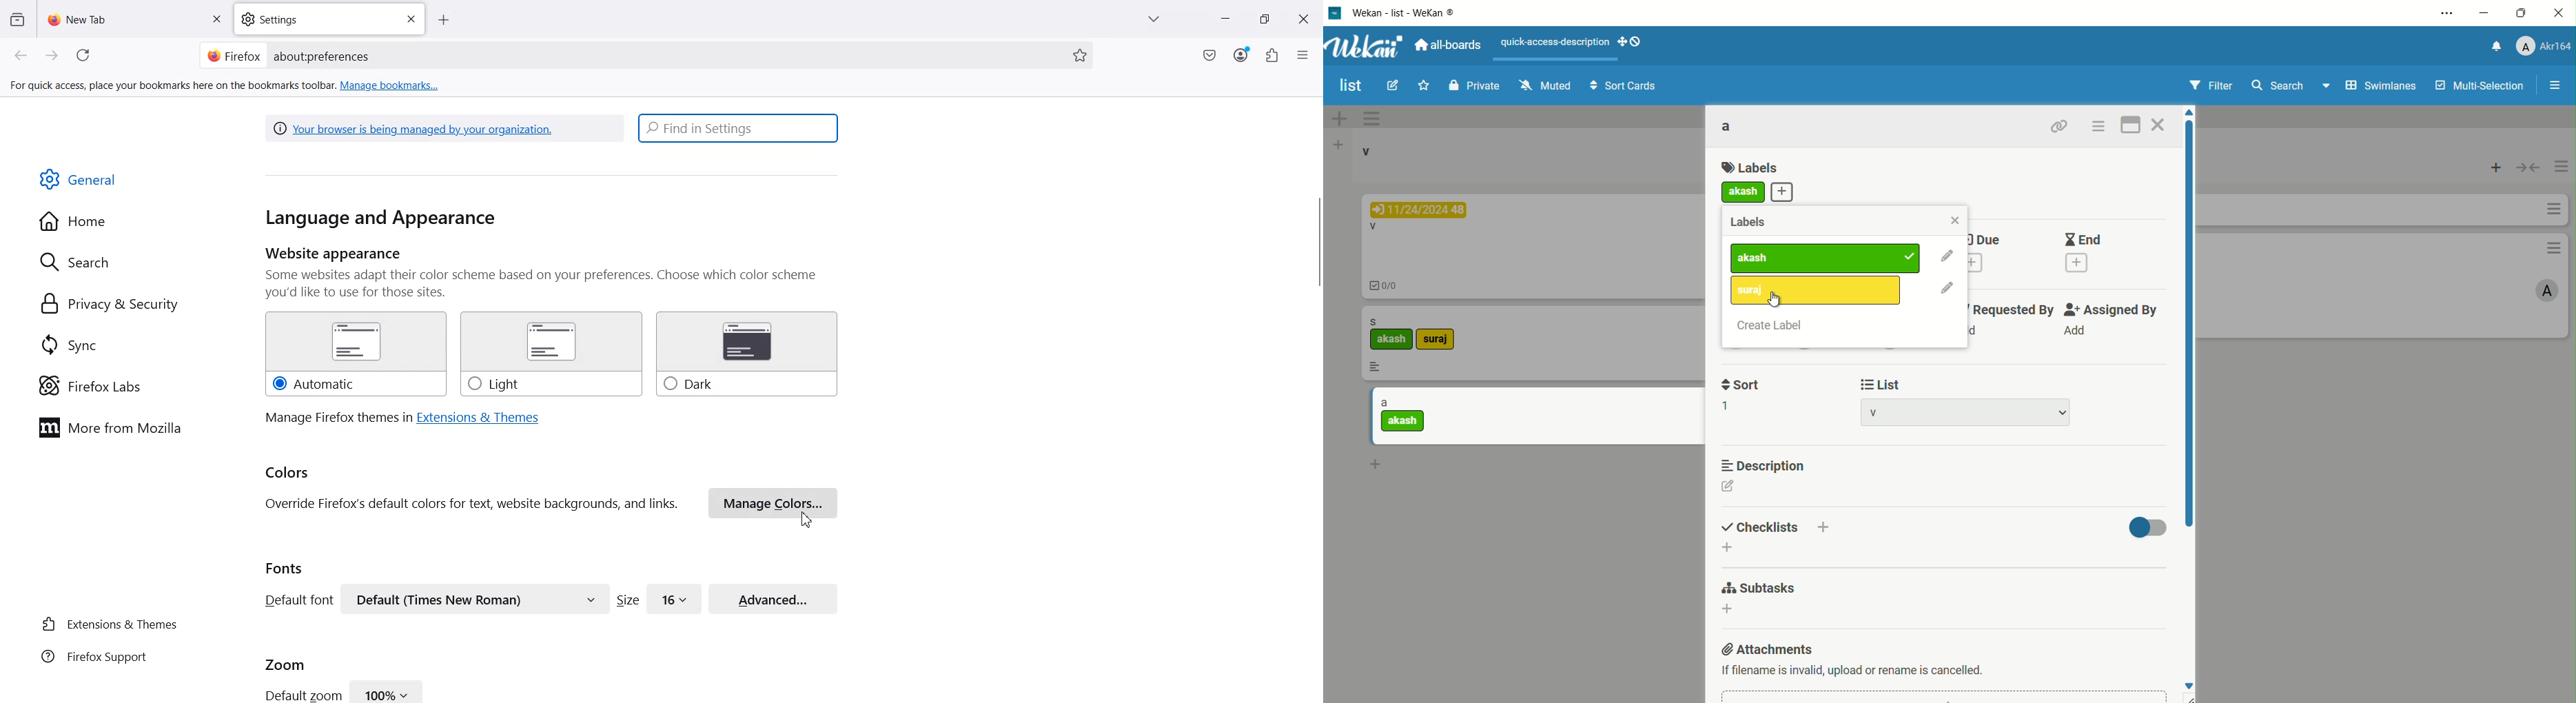 Image resolution: width=2576 pixels, height=728 pixels. What do you see at coordinates (1625, 87) in the screenshot?
I see `sort cards` at bounding box center [1625, 87].